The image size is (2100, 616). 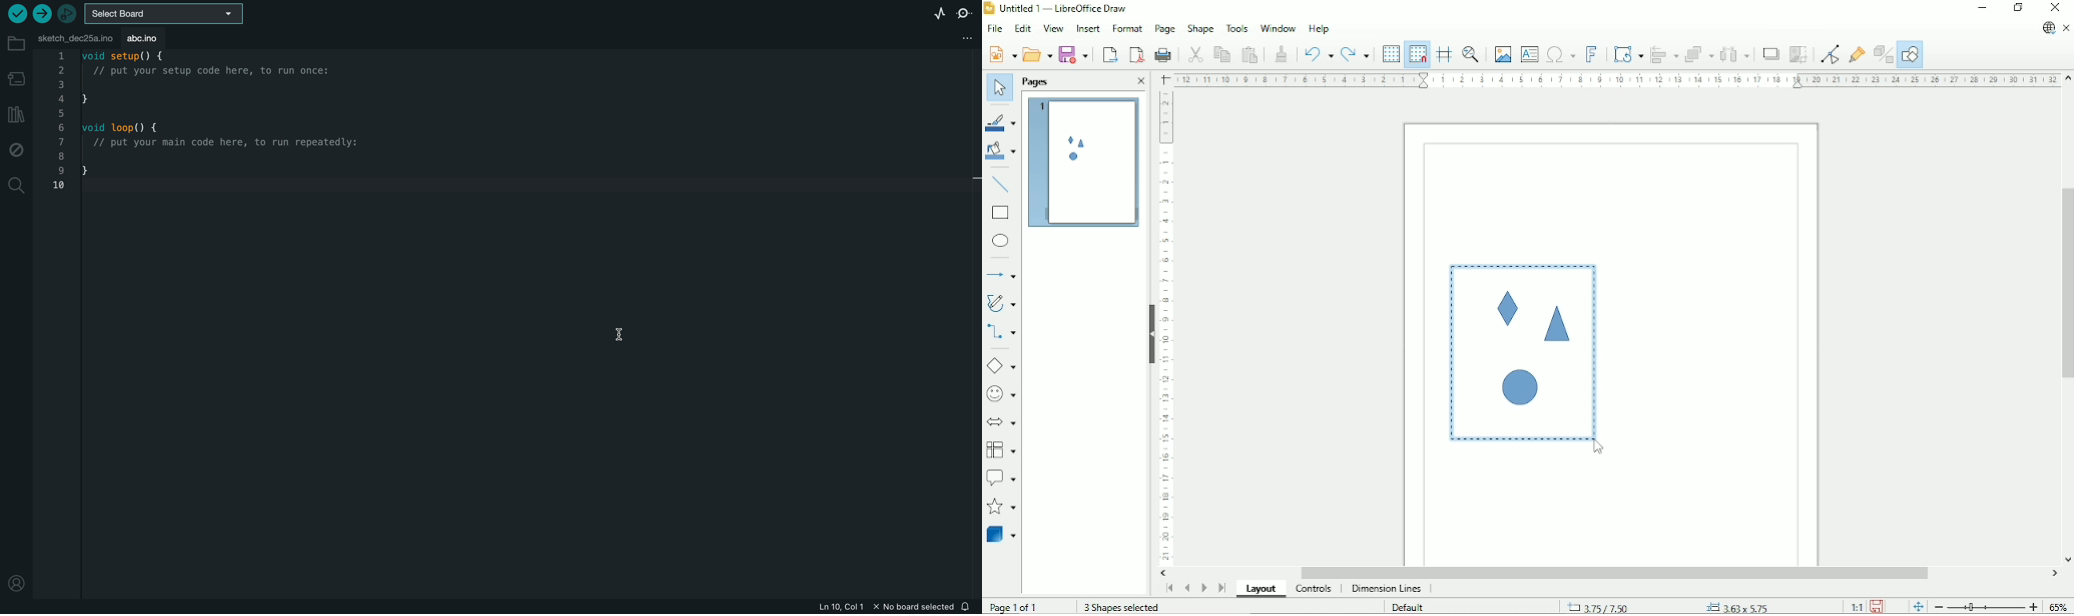 I want to click on Open, so click(x=1036, y=53).